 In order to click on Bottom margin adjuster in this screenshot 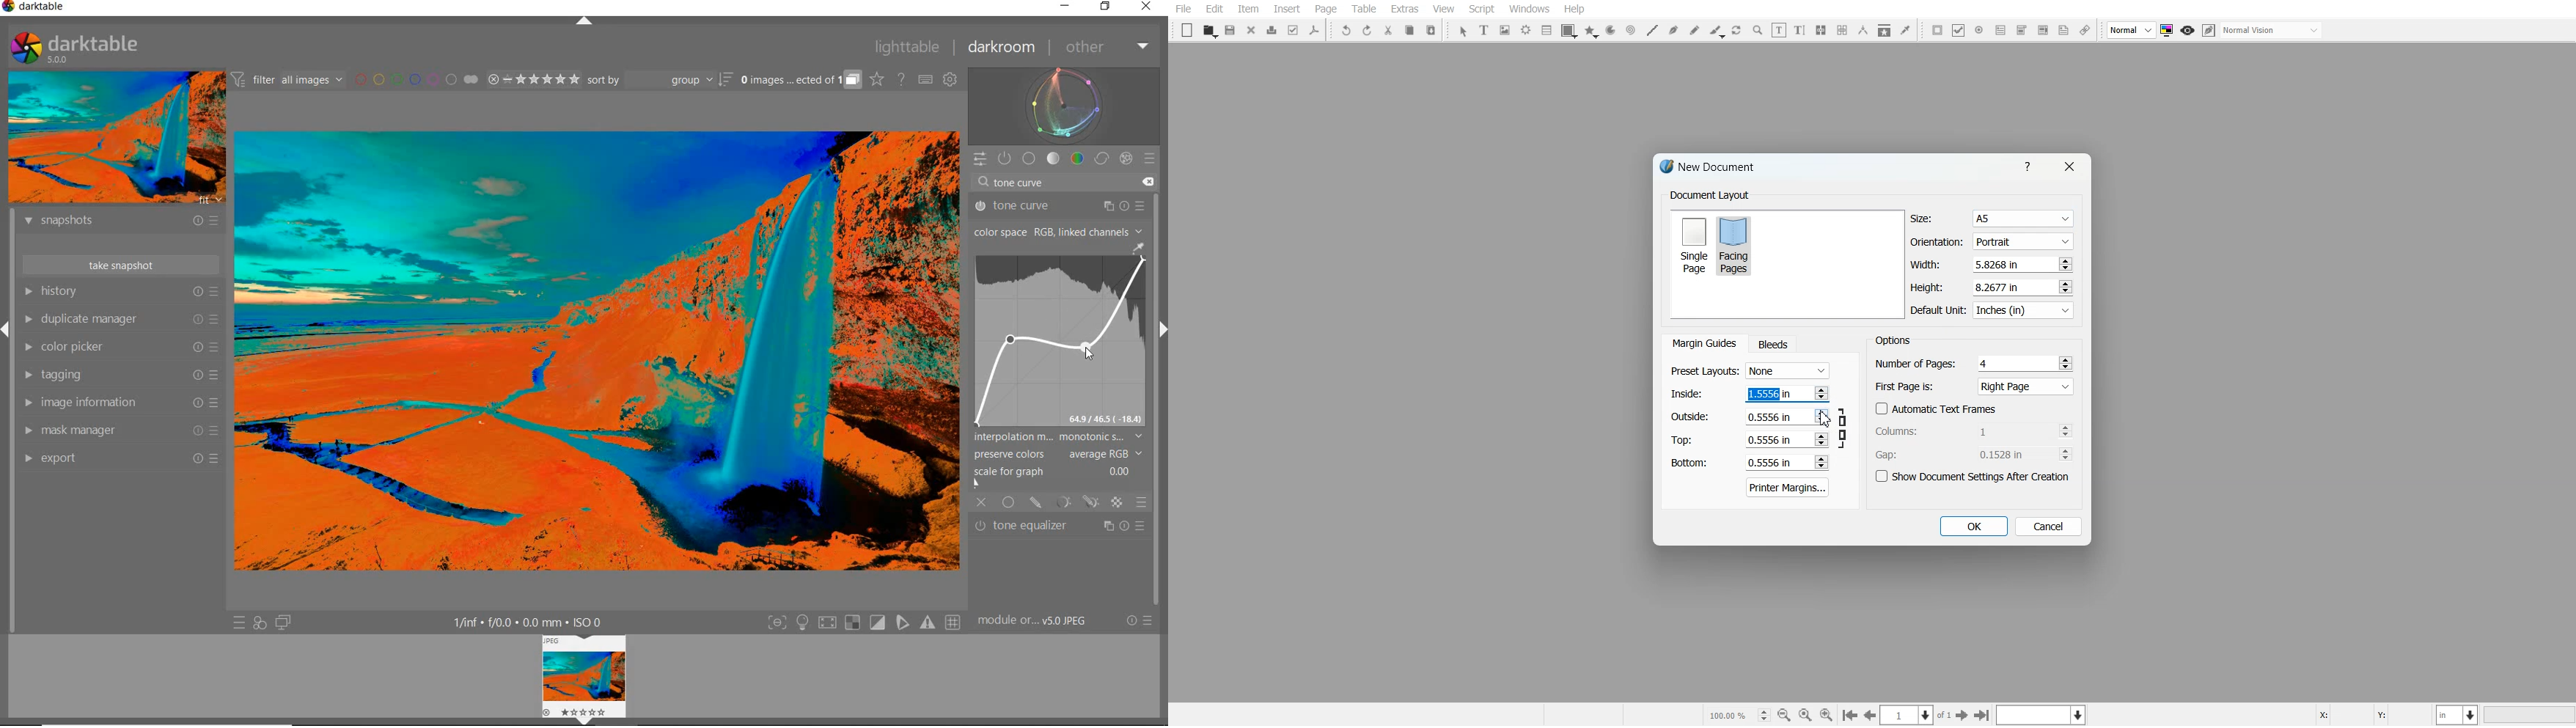, I will do `click(1748, 463)`.